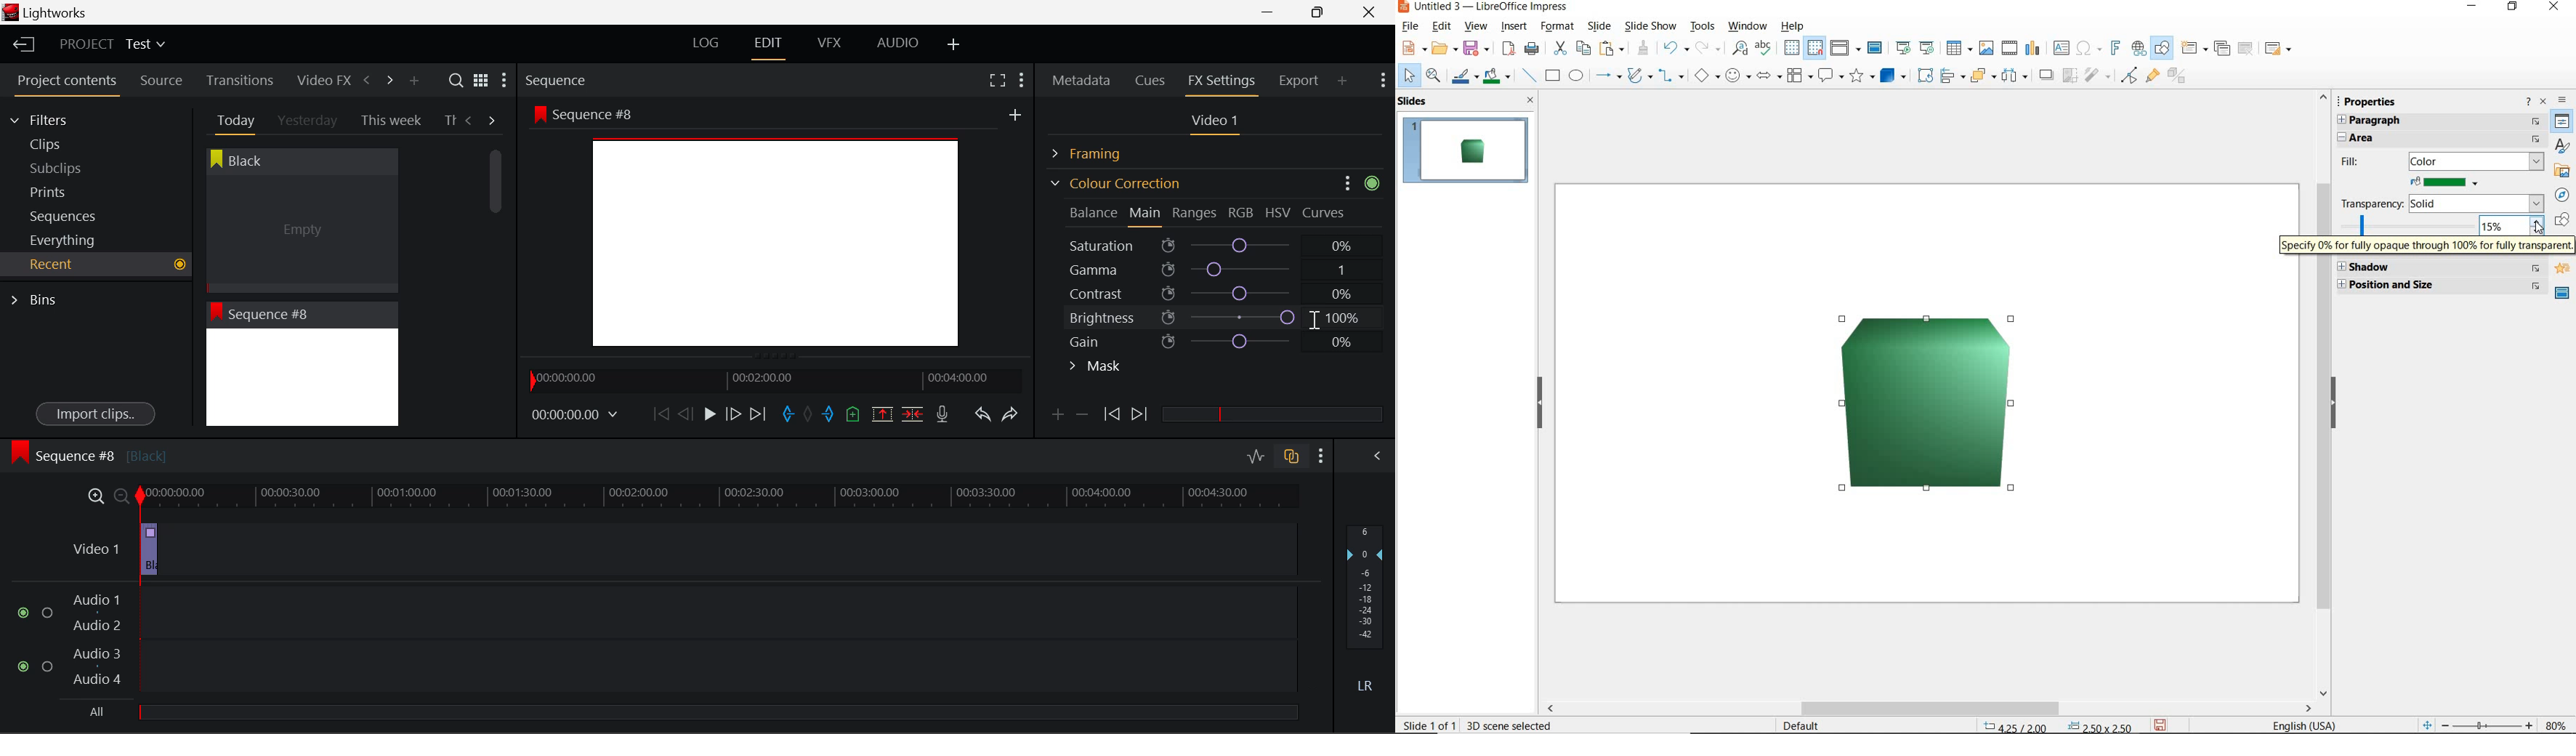  Describe the element at coordinates (302, 364) in the screenshot. I see `Sequence #8 Preview Changed to White` at that location.